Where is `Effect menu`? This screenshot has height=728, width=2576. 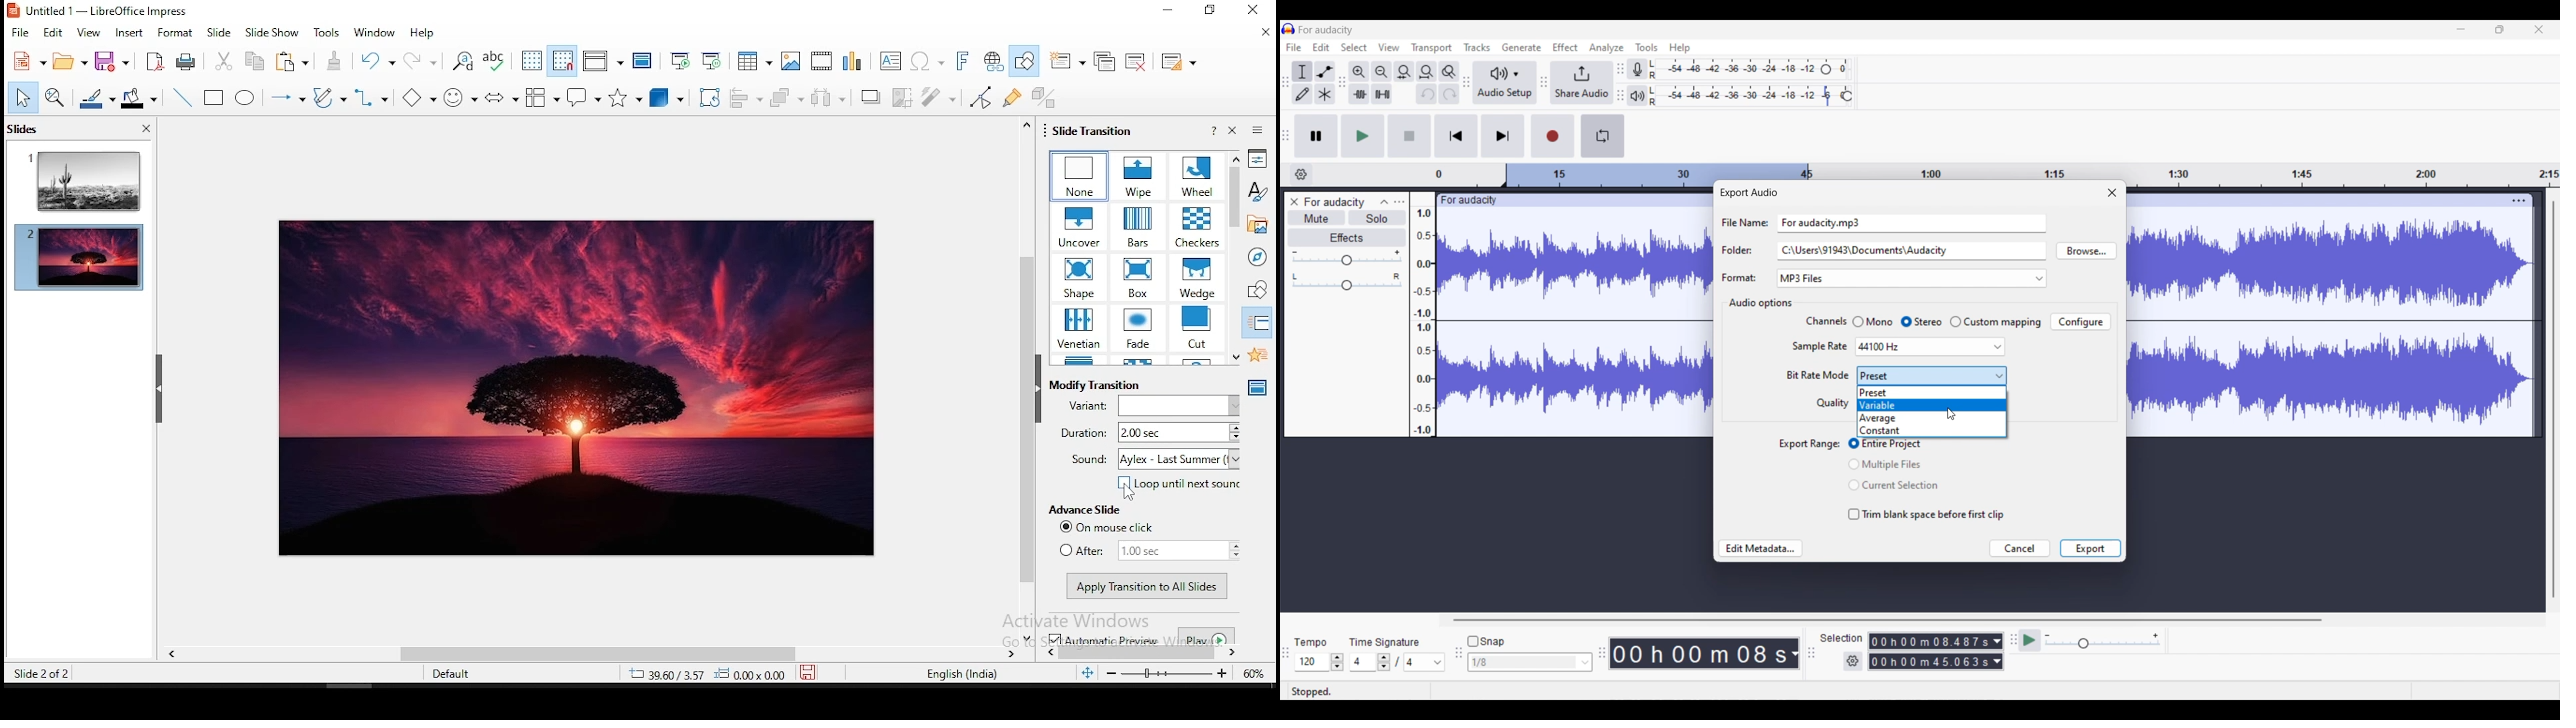
Effect menu is located at coordinates (1565, 47).